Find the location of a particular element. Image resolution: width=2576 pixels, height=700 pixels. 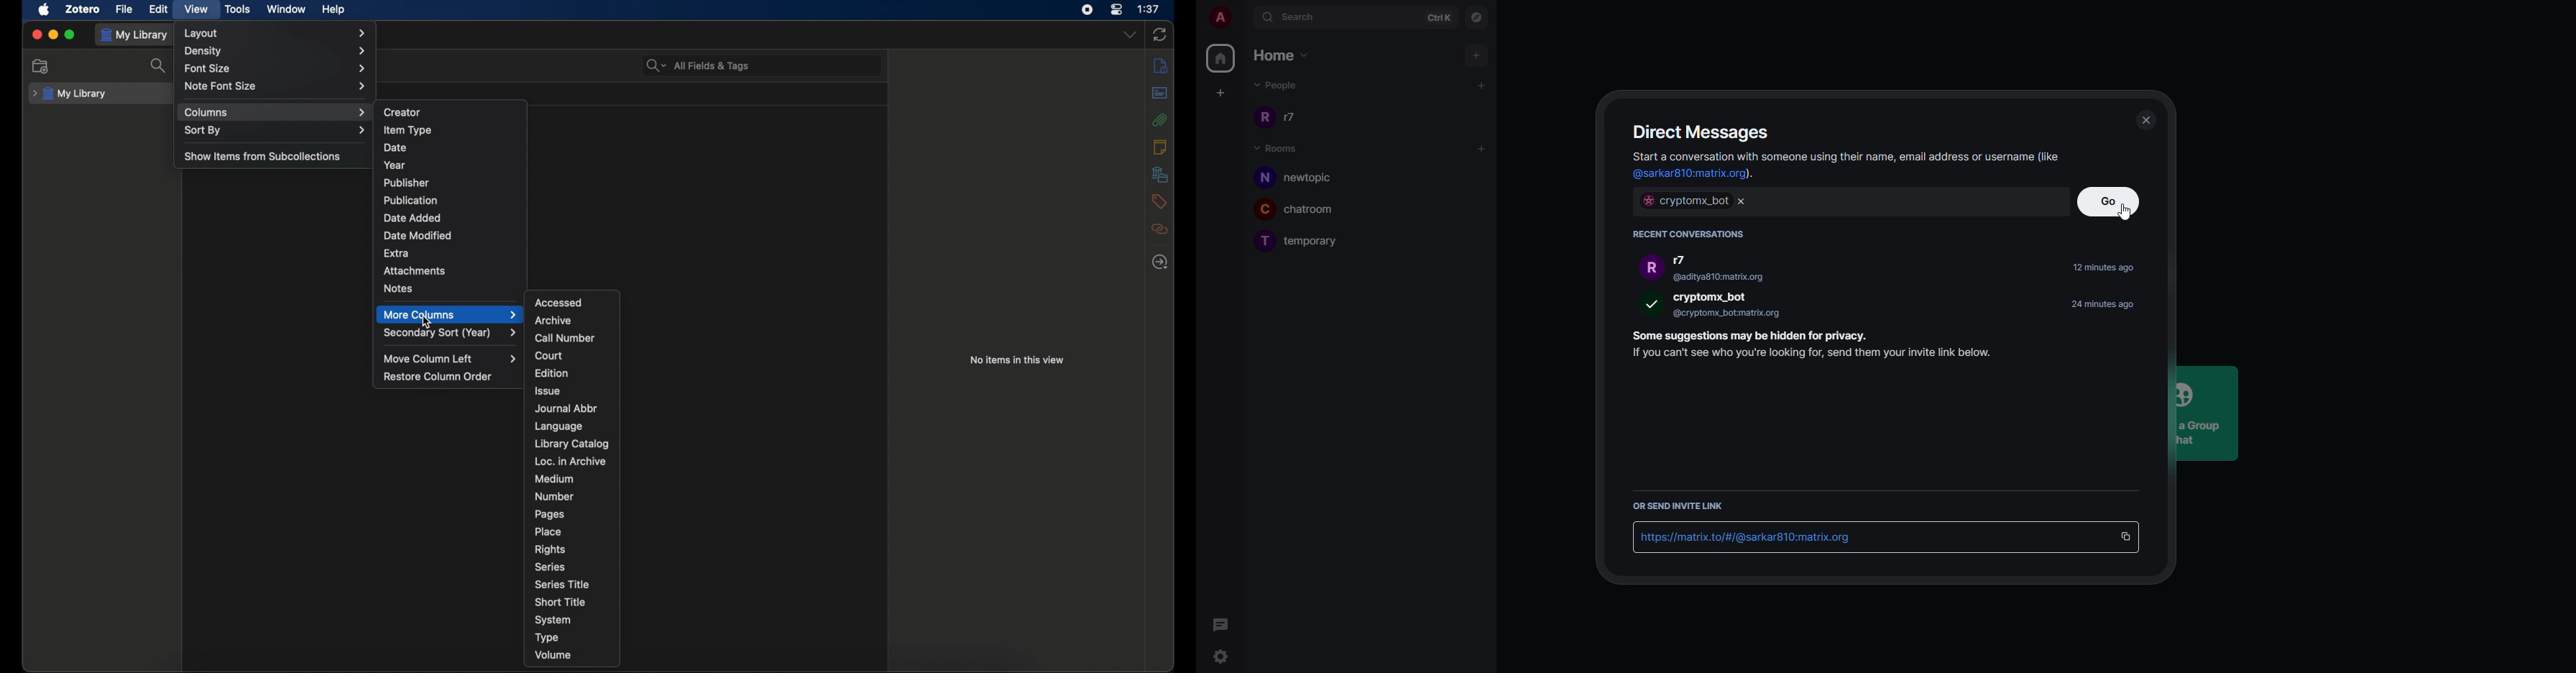

rooms is located at coordinates (1276, 149).